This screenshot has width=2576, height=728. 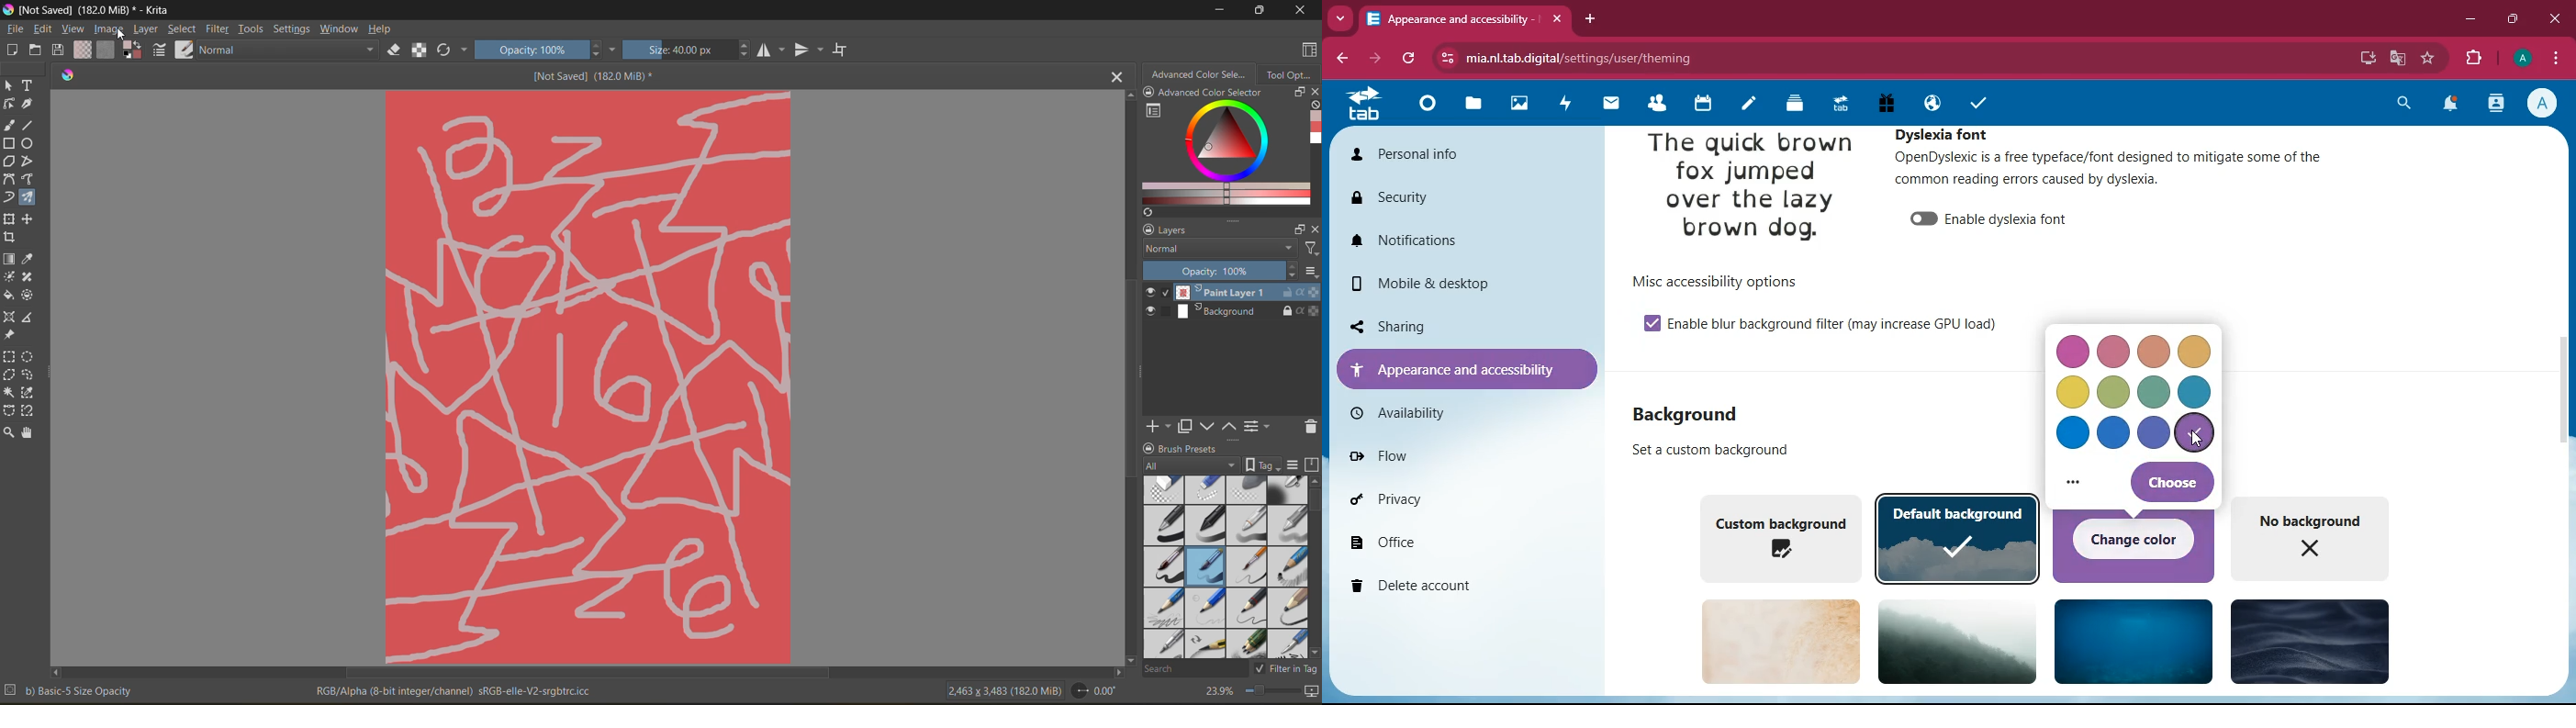 I want to click on maximize, so click(x=2514, y=19).